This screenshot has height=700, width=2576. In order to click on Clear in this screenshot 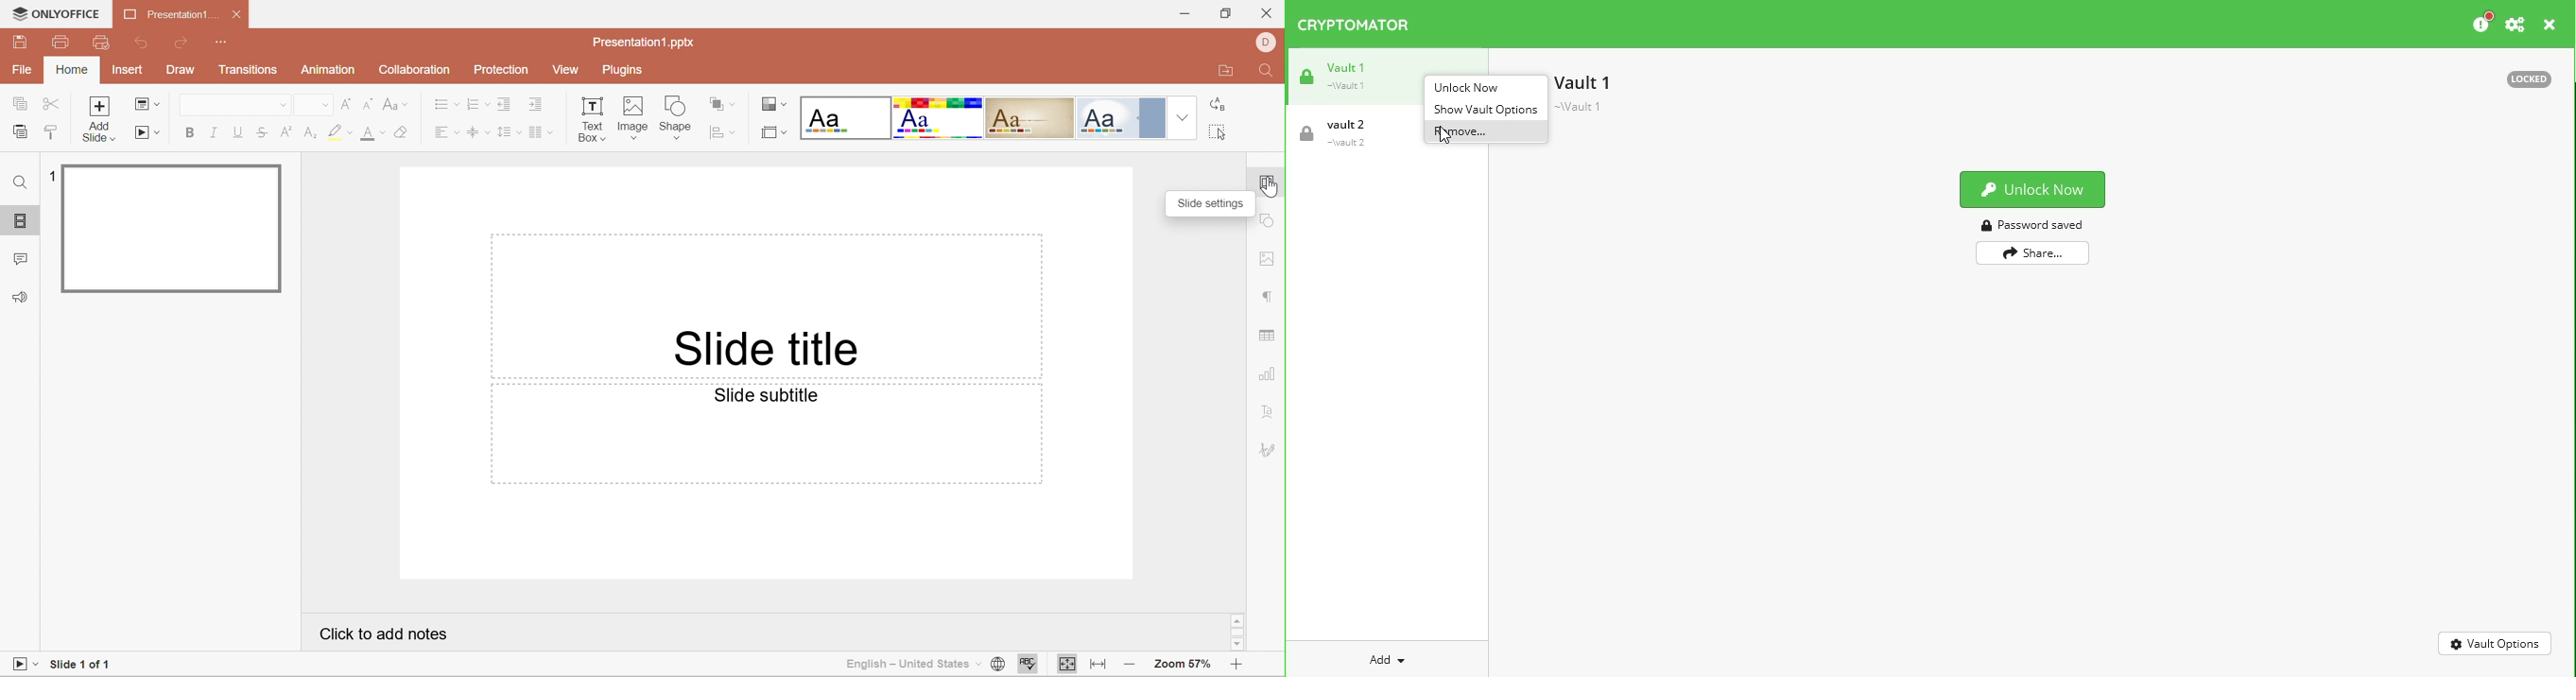, I will do `click(402, 133)`.